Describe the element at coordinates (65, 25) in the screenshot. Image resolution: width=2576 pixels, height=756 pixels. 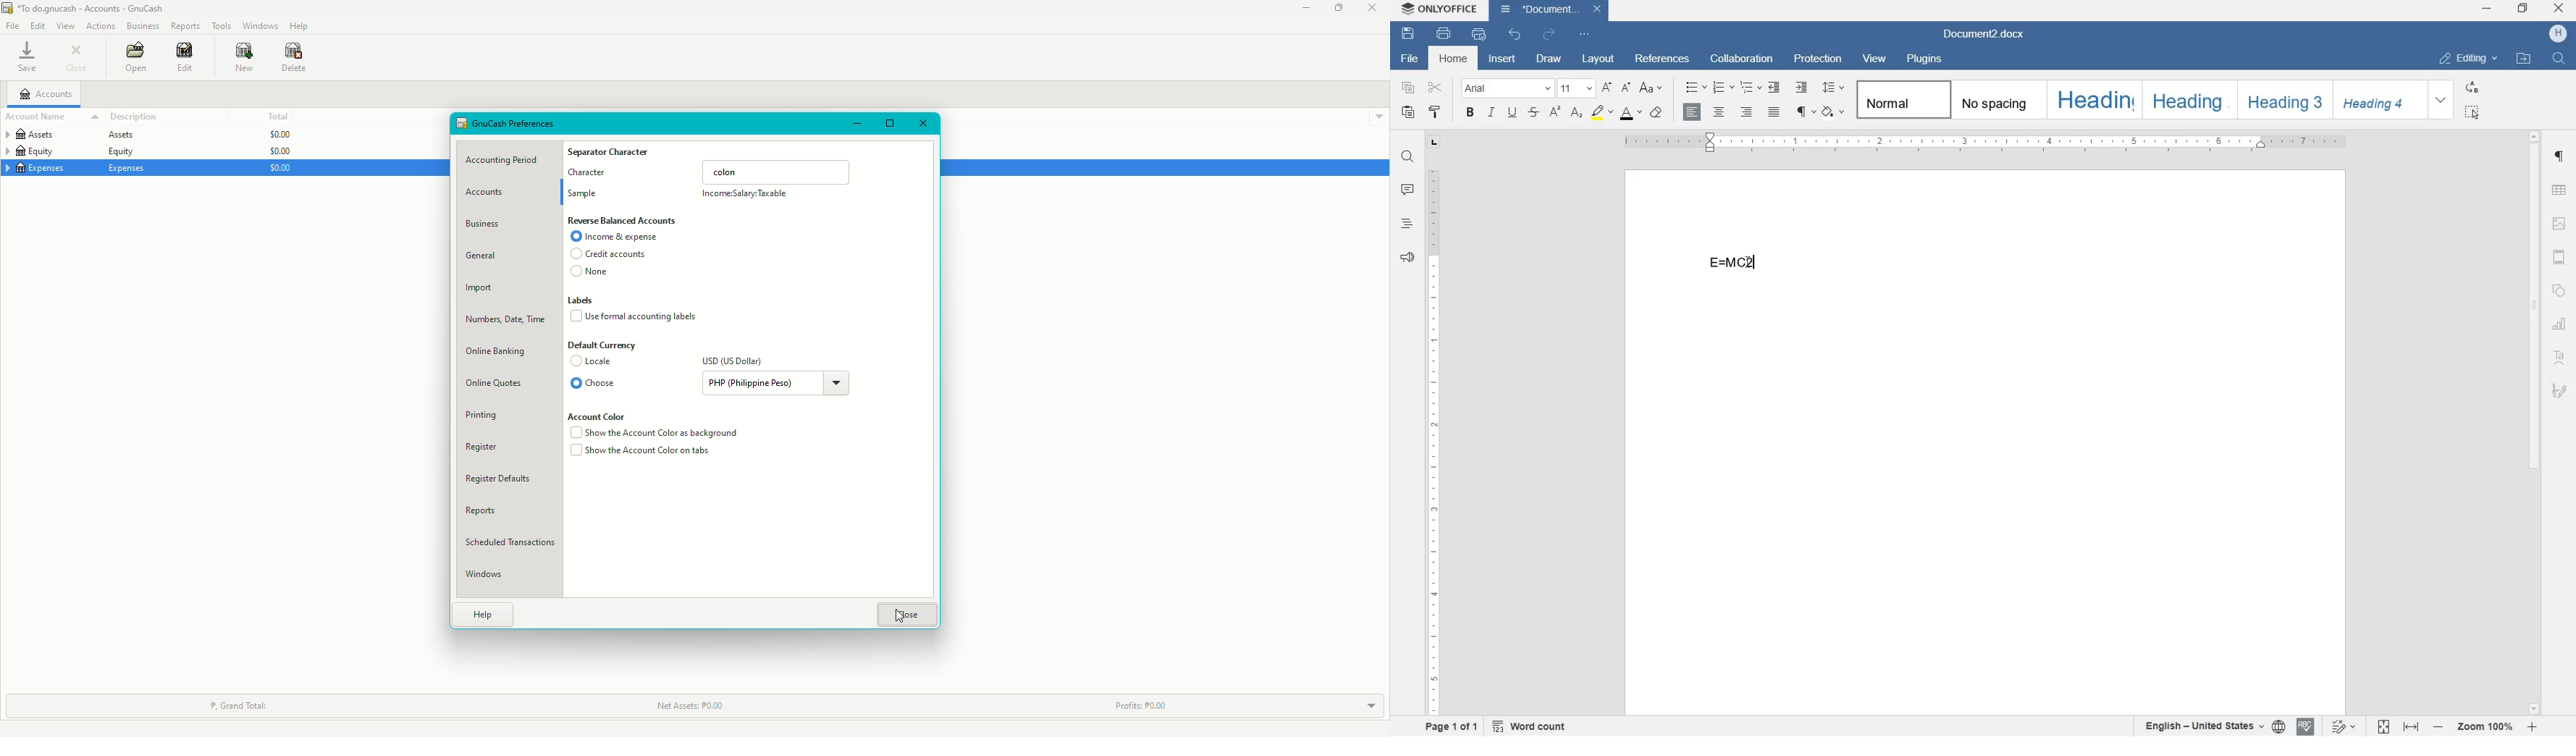
I see `View` at that location.